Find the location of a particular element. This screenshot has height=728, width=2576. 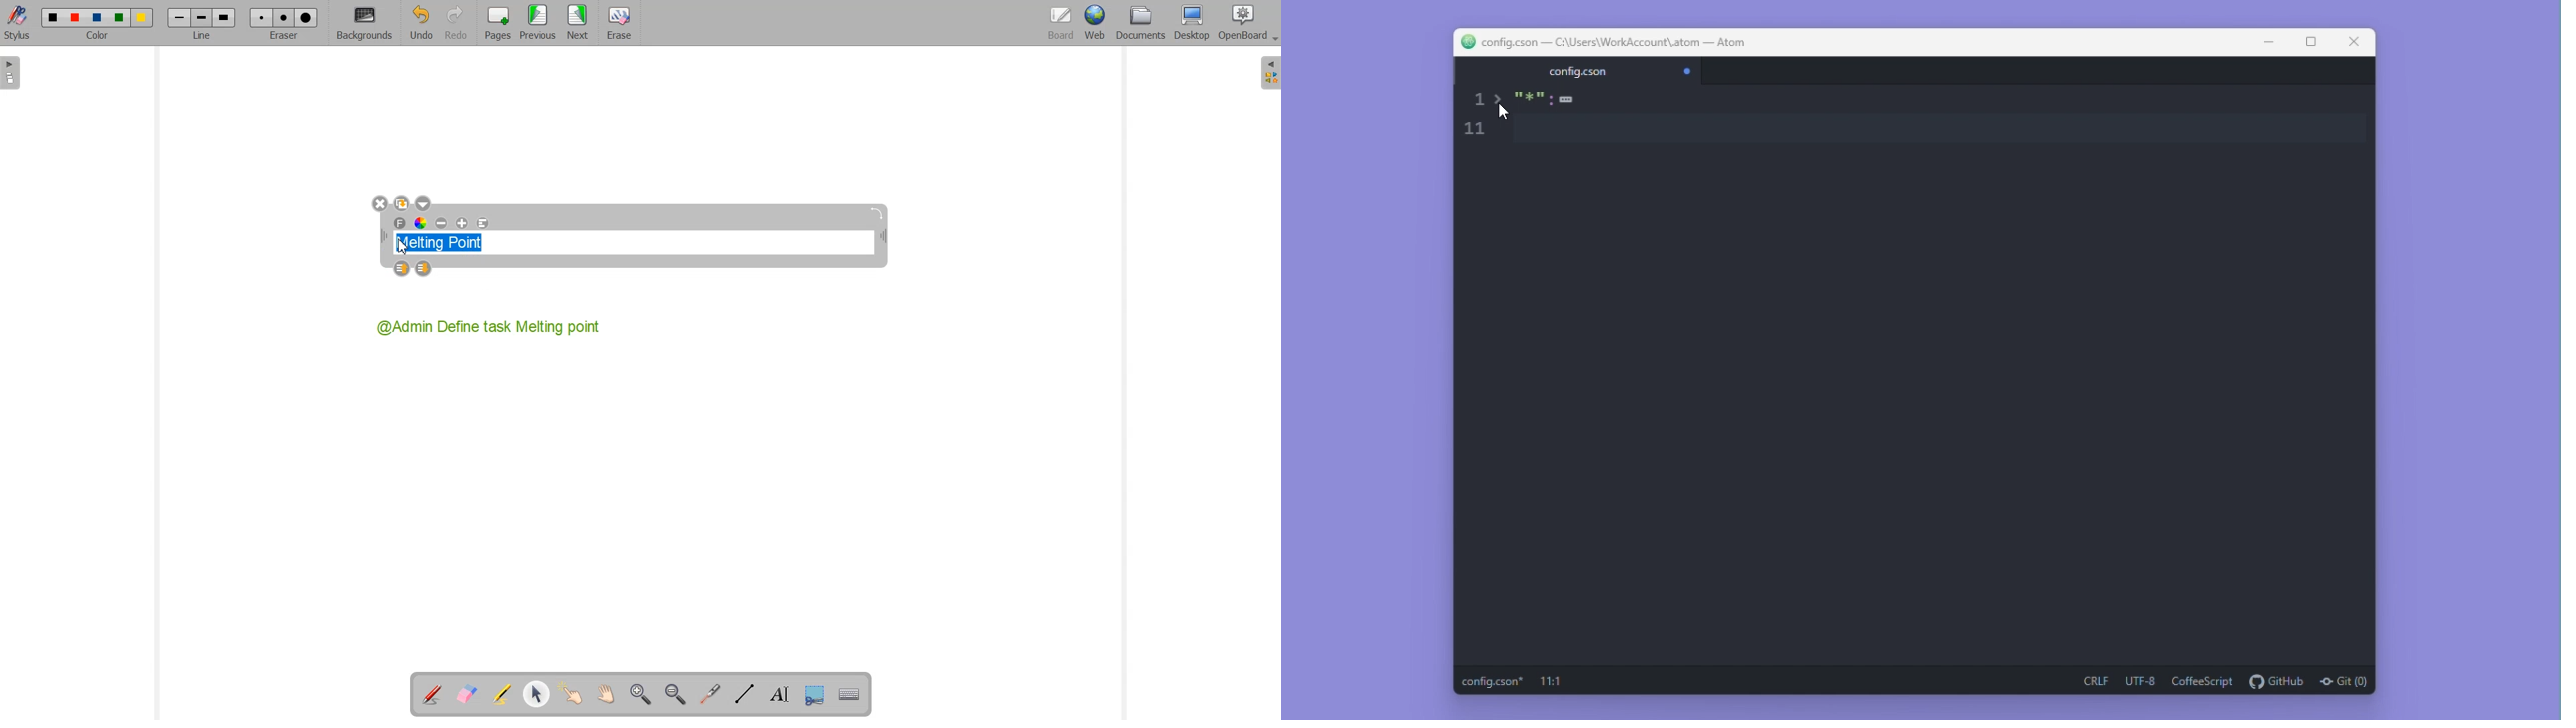

Background is located at coordinates (365, 23).